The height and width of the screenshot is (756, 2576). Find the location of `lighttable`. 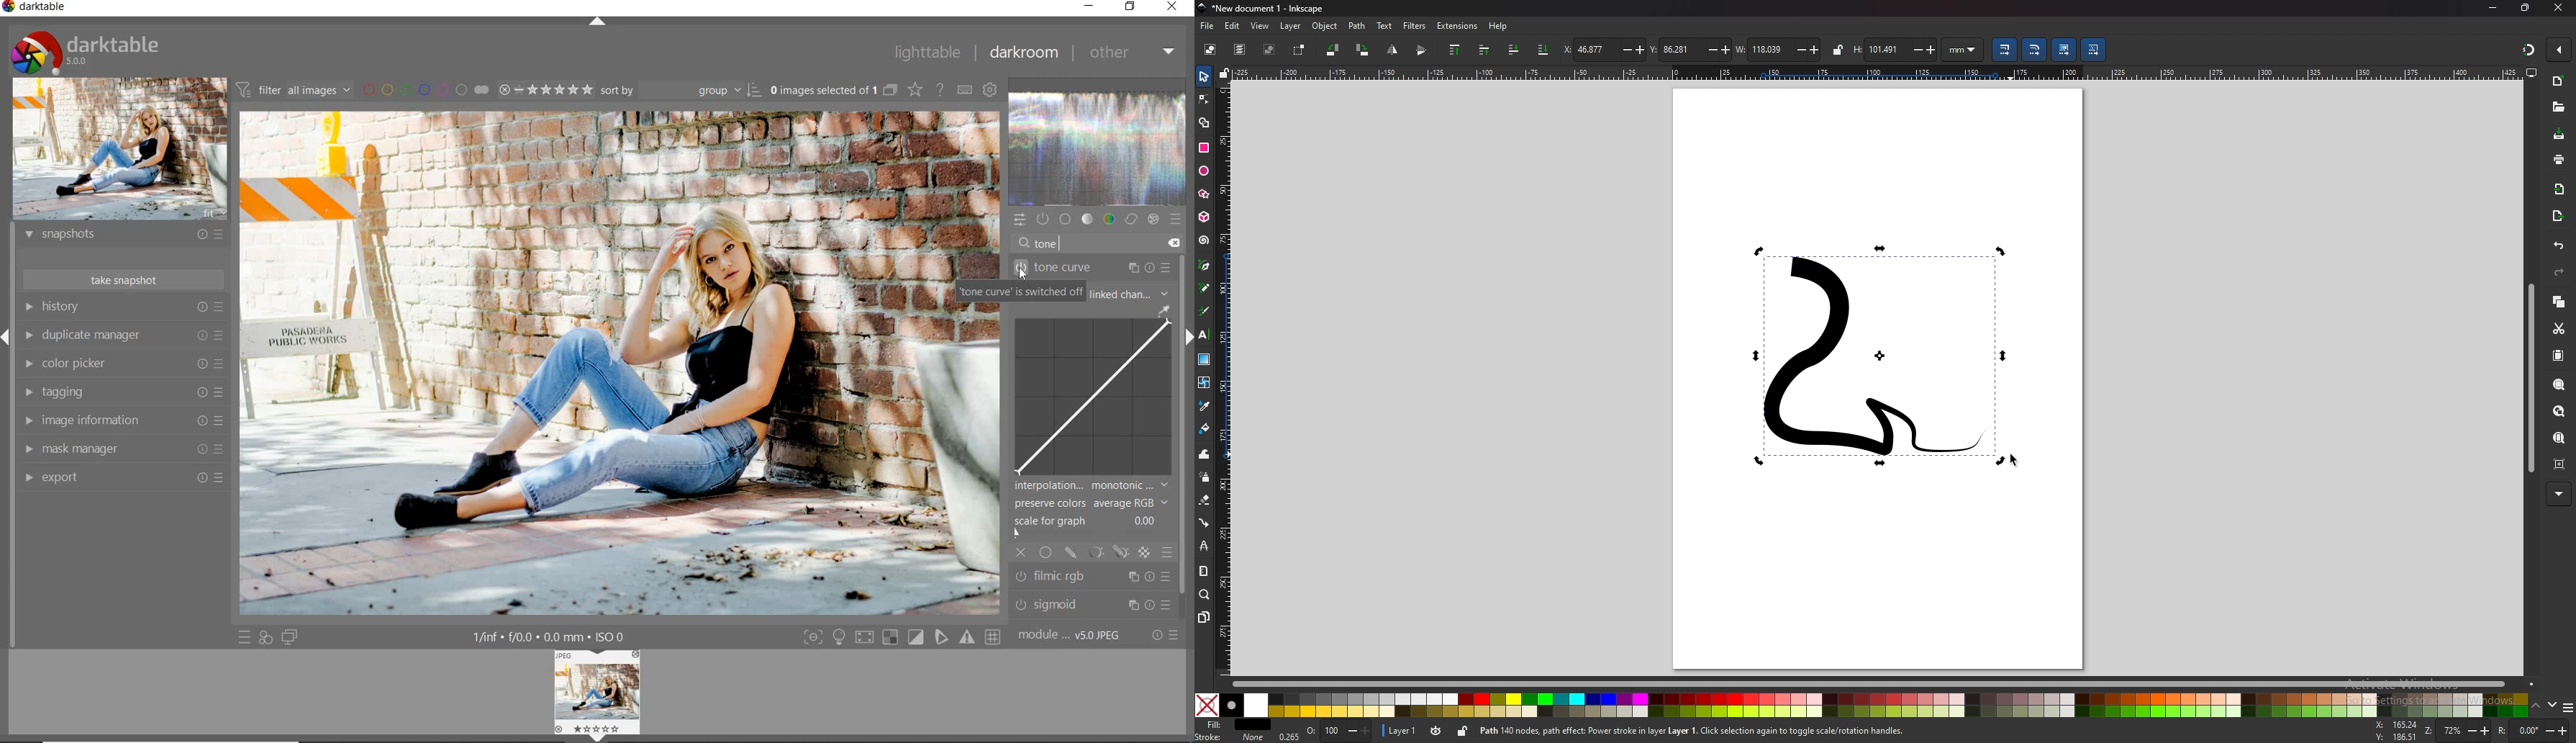

lighttable is located at coordinates (926, 55).